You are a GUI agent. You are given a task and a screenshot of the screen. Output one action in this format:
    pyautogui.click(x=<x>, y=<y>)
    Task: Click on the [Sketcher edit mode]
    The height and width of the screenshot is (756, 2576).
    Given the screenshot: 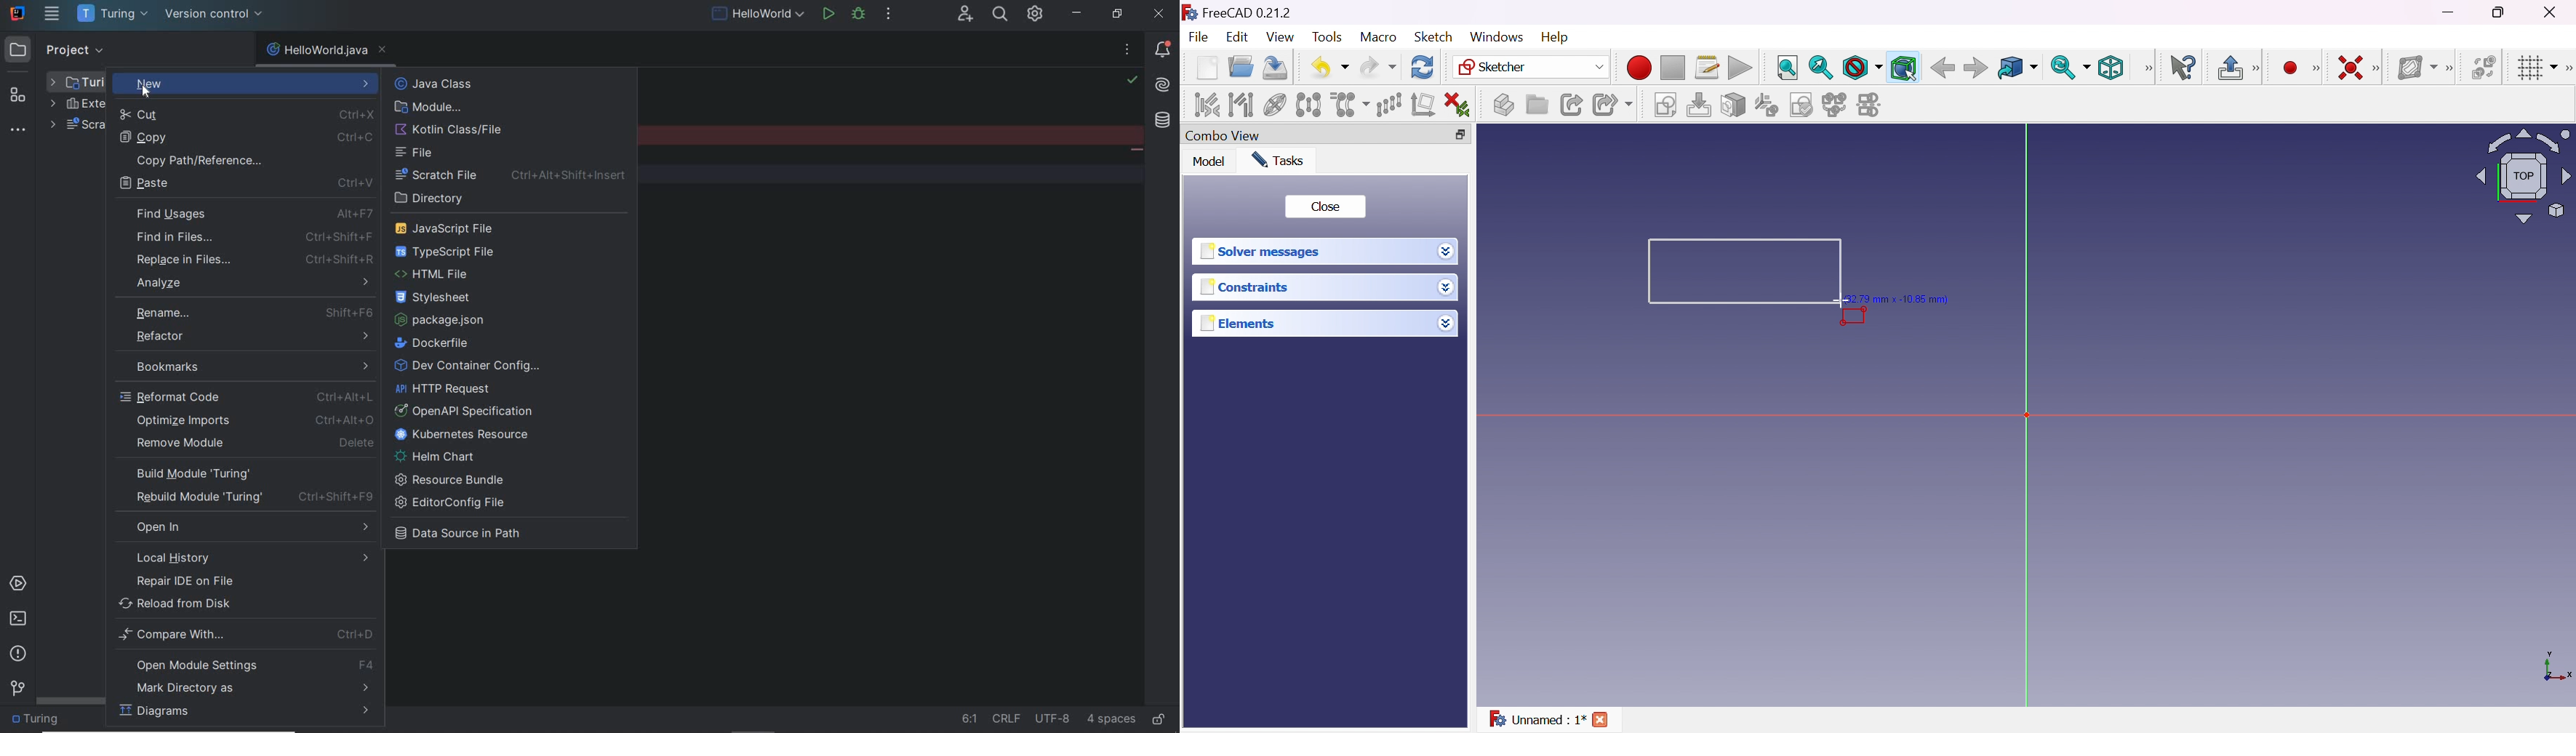 What is the action you would take?
    pyautogui.click(x=2258, y=67)
    